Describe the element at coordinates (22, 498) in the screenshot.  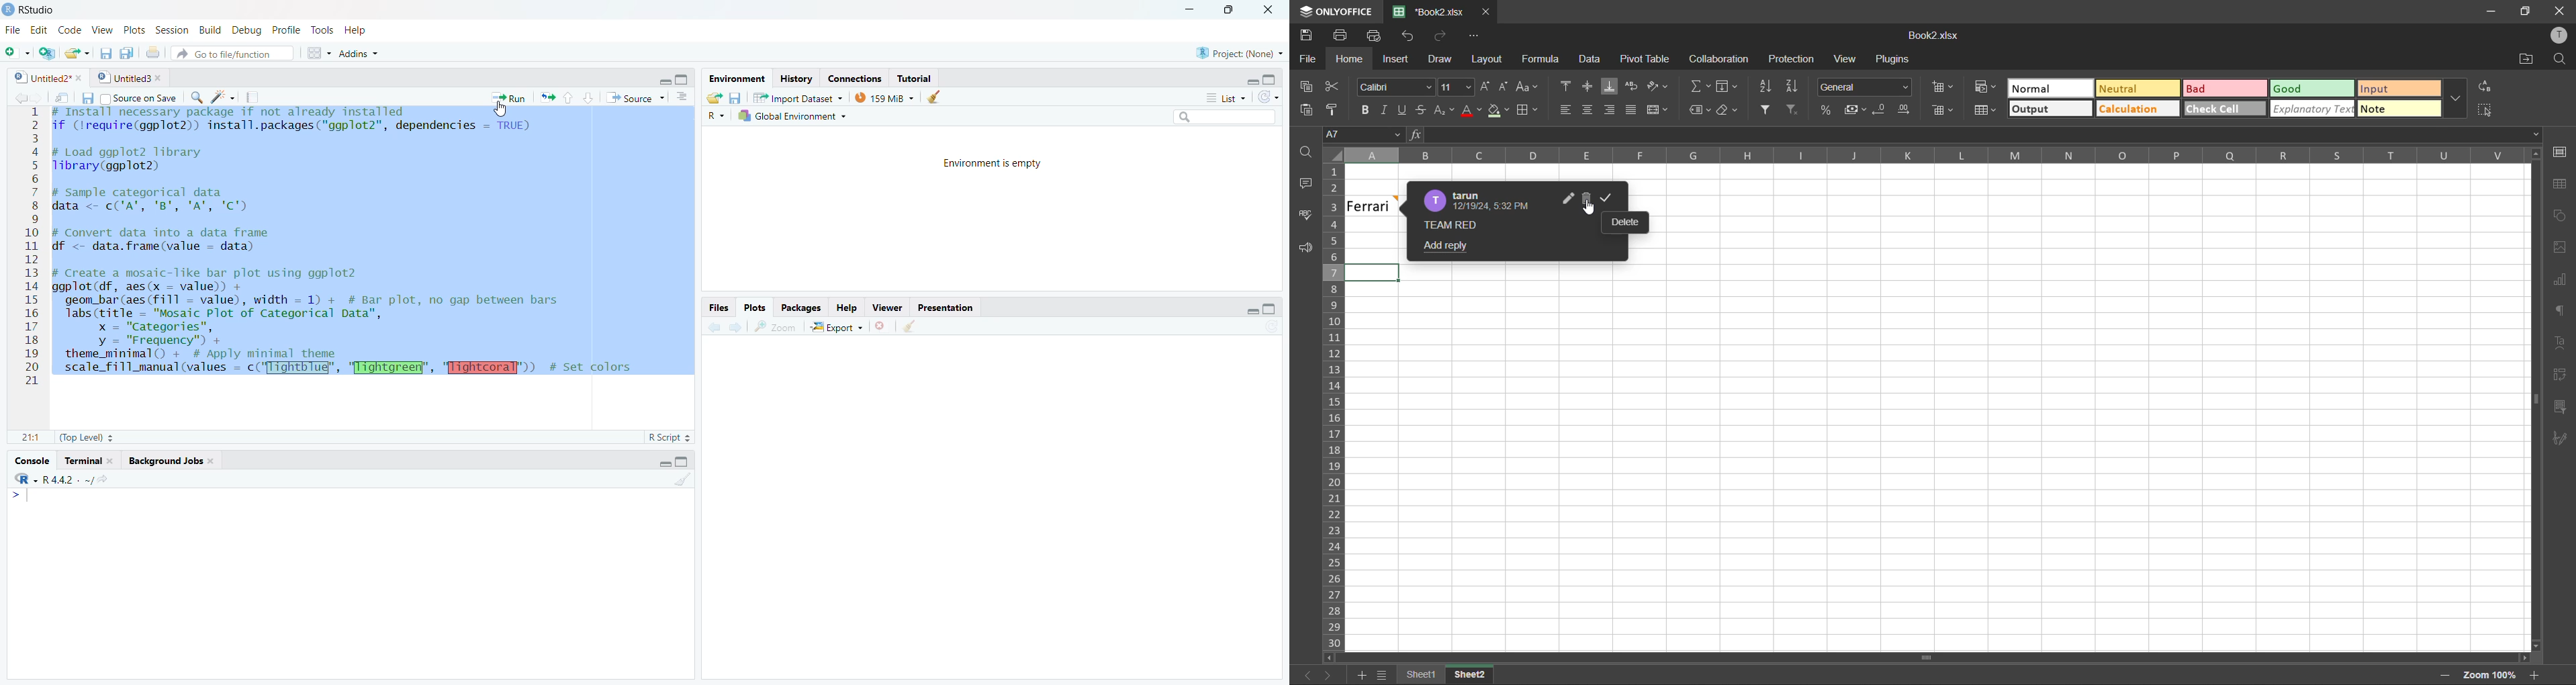
I see `Typing indicator` at that location.